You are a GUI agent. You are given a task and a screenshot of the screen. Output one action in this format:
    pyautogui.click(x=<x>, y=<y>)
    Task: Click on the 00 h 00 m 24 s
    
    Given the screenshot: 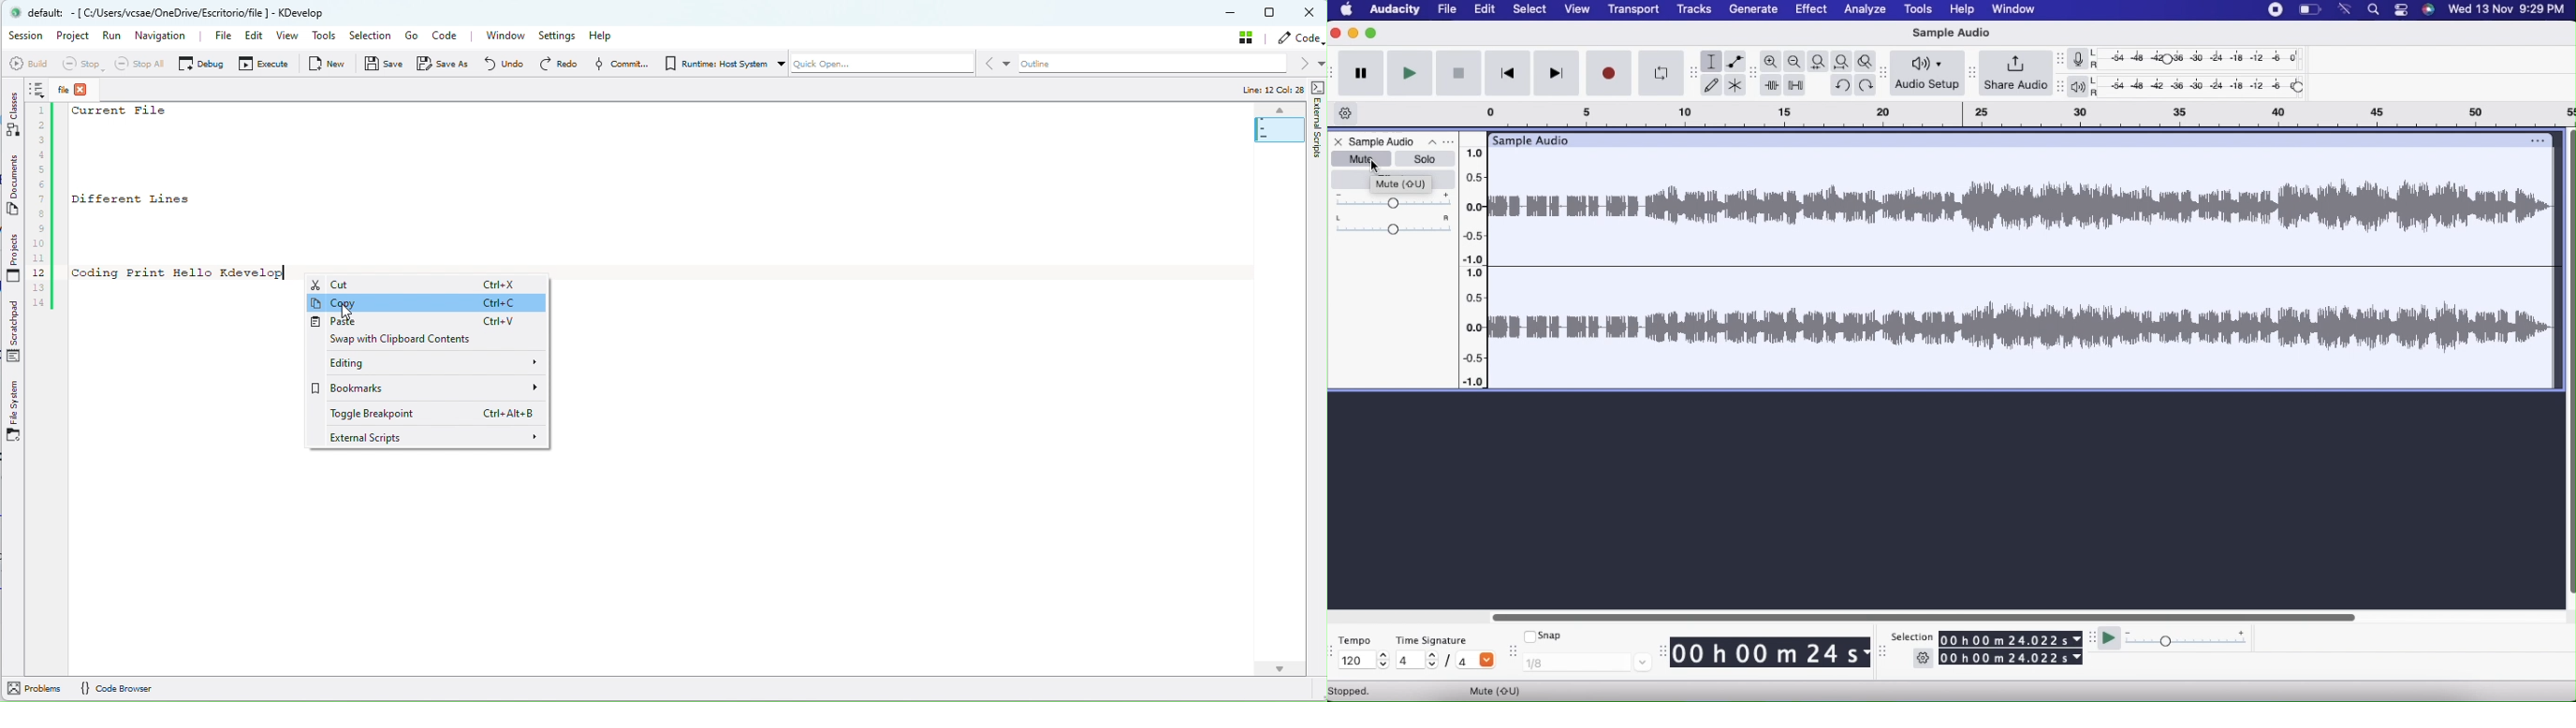 What is the action you would take?
    pyautogui.click(x=1771, y=653)
    